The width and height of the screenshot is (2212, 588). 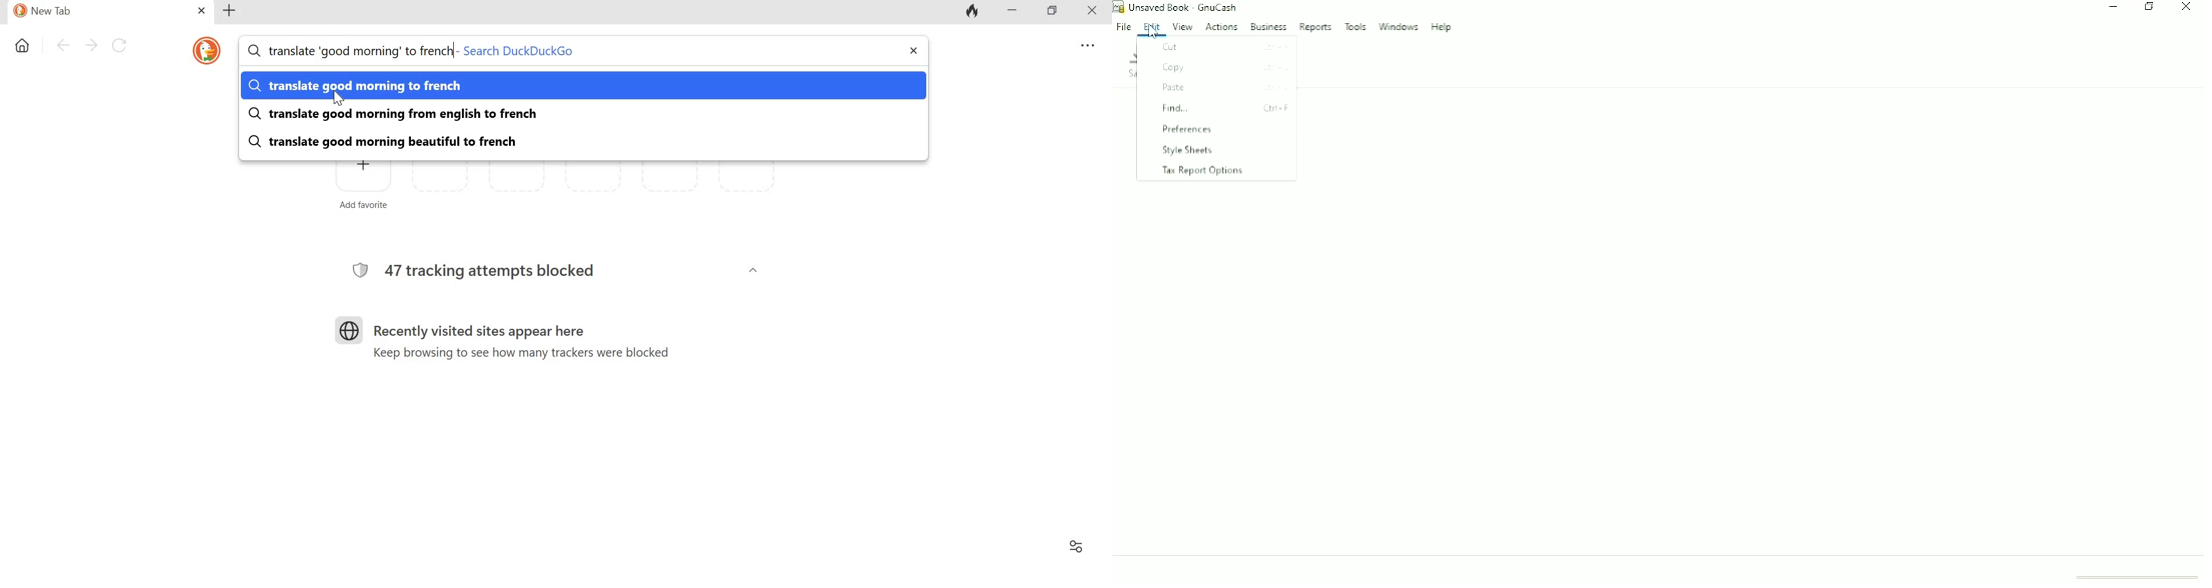 What do you see at coordinates (1152, 30) in the screenshot?
I see `cursor` at bounding box center [1152, 30].